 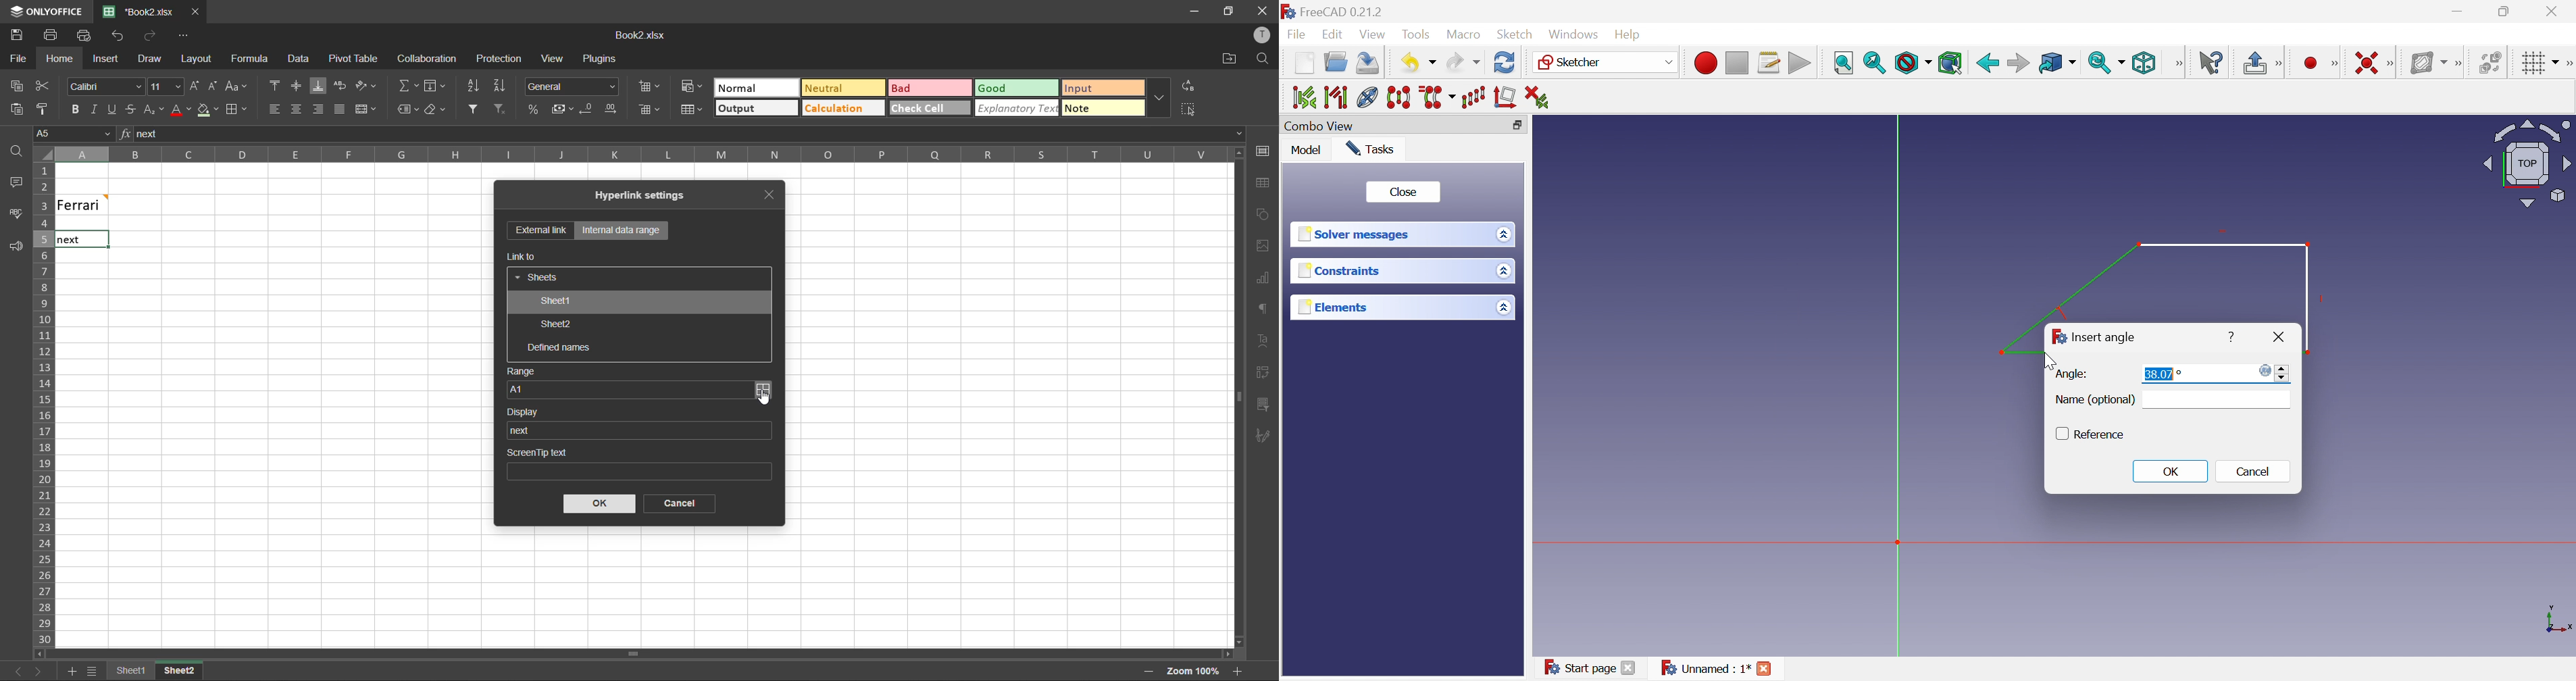 What do you see at coordinates (46, 108) in the screenshot?
I see `copy style` at bounding box center [46, 108].